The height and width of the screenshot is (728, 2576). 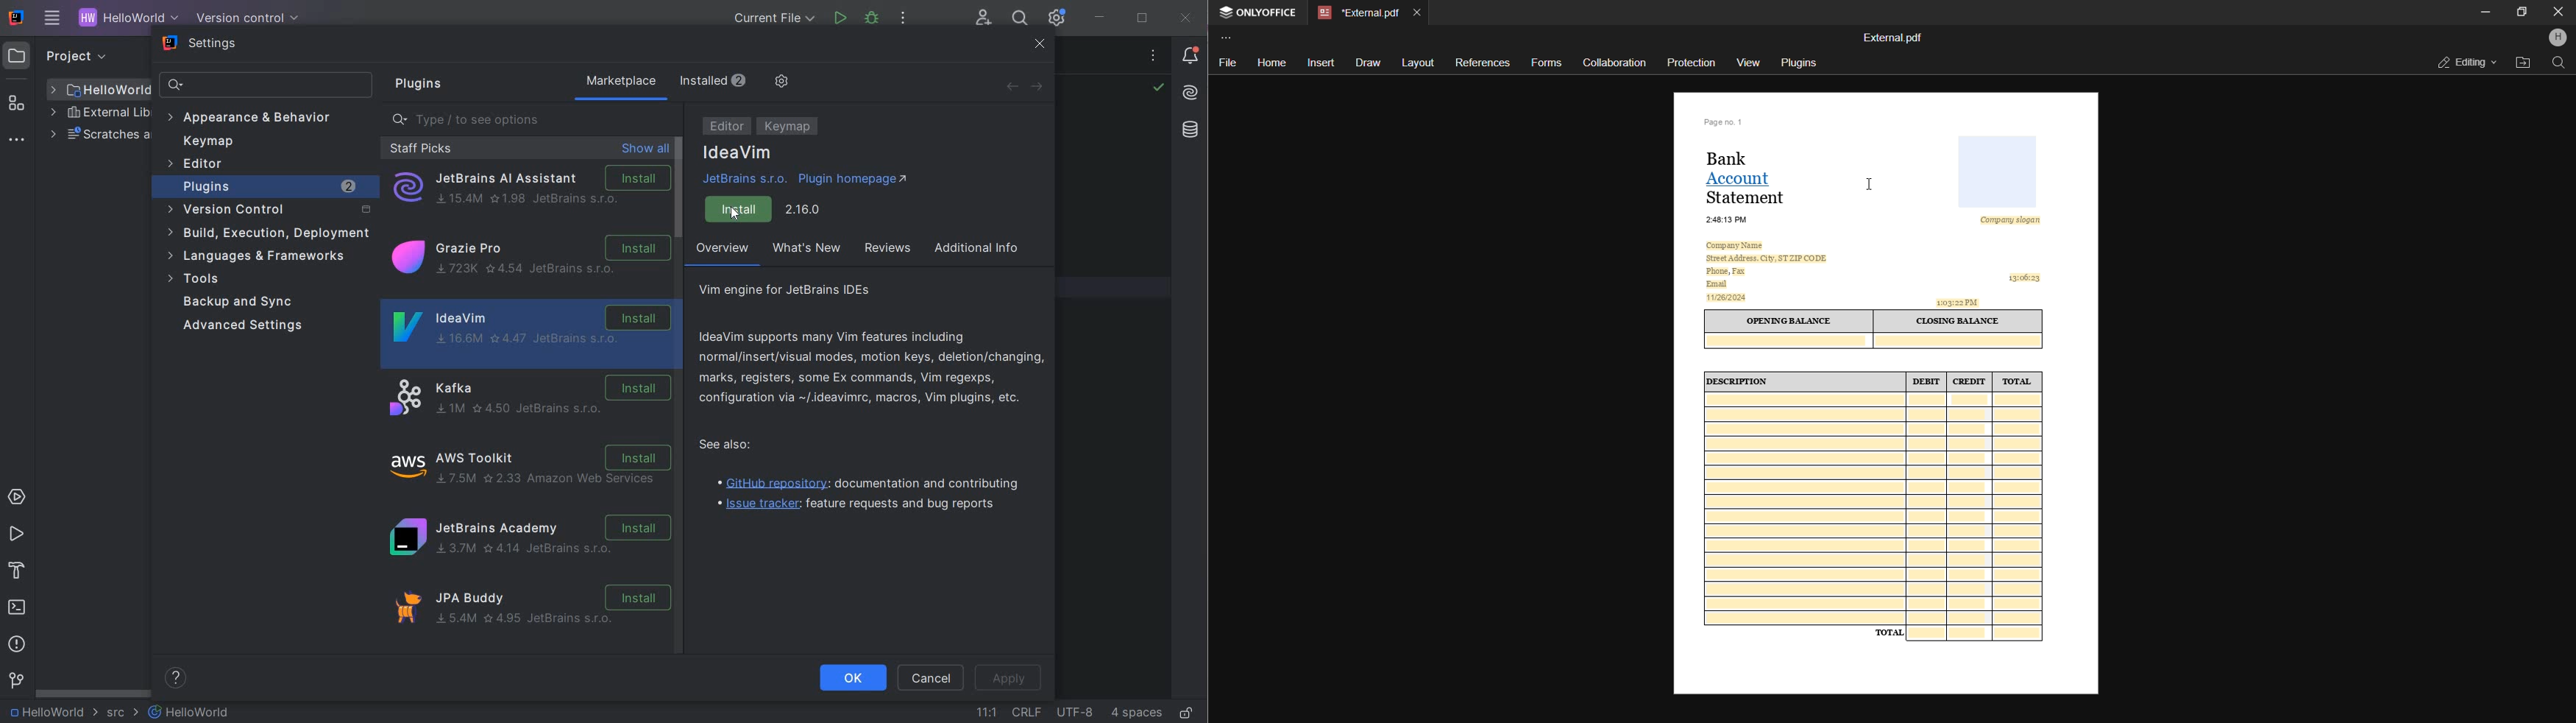 I want to click on maximize, so click(x=2521, y=11).